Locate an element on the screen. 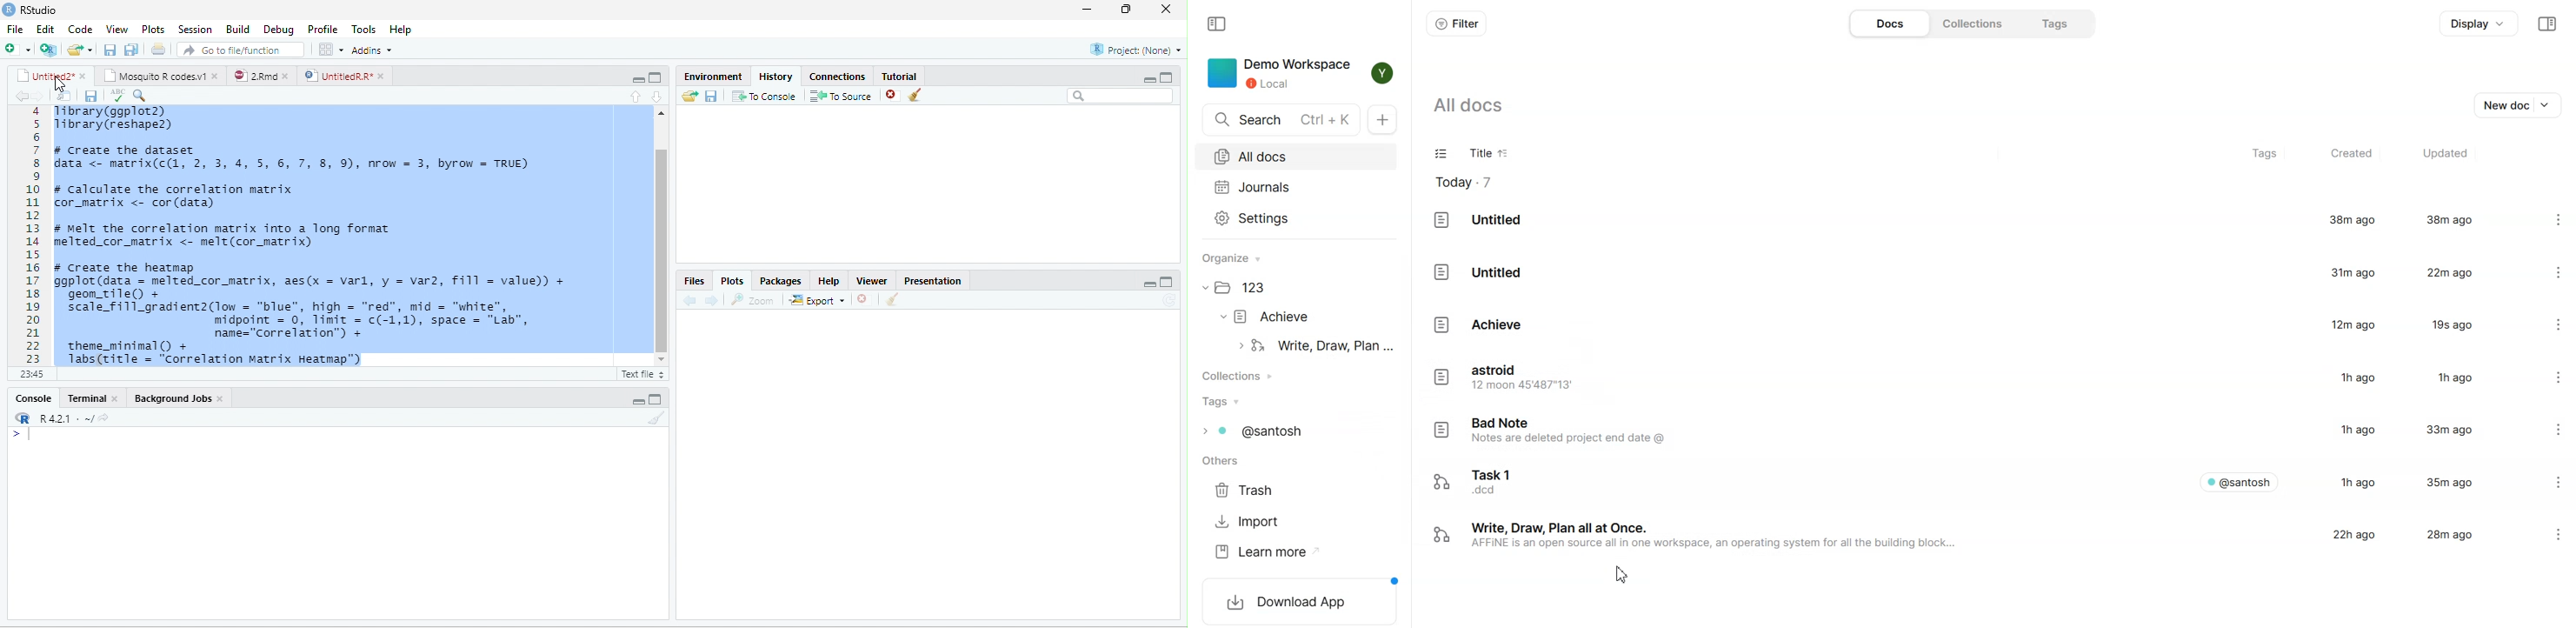 This screenshot has height=644, width=2576. tools is located at coordinates (363, 27).